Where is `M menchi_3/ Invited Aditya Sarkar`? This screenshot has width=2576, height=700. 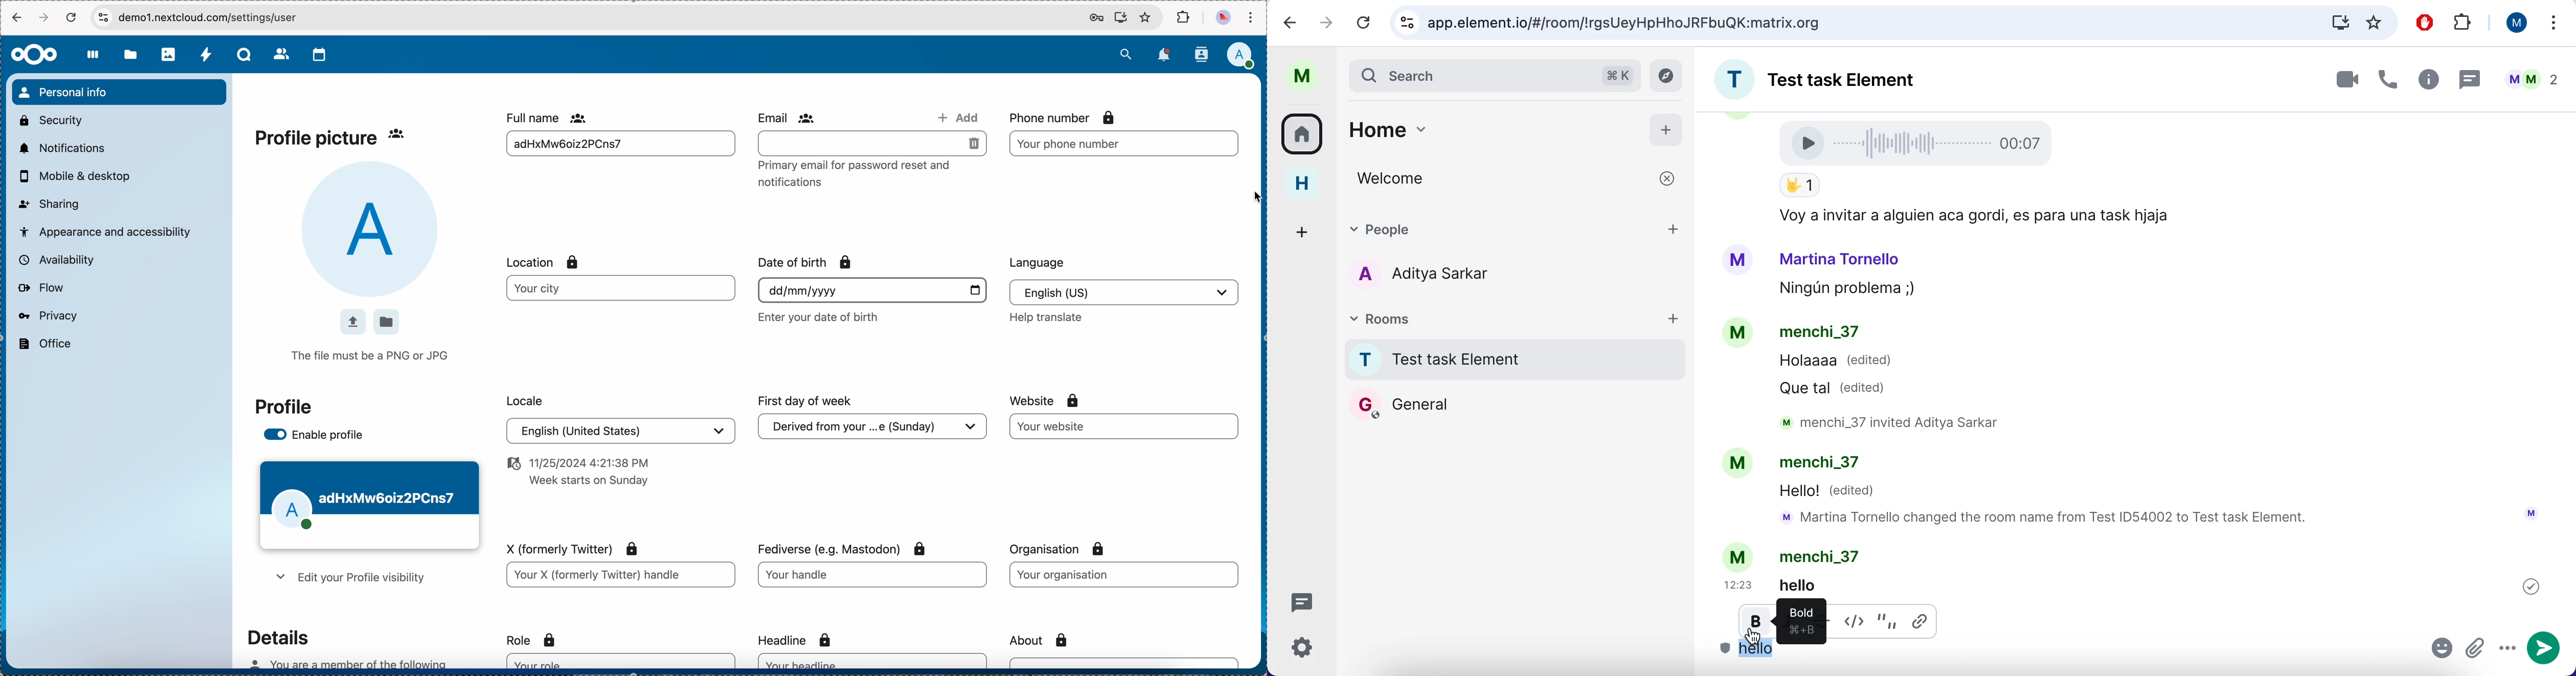
M menchi_3/ Invited Aditya Sarkar is located at coordinates (1899, 422).